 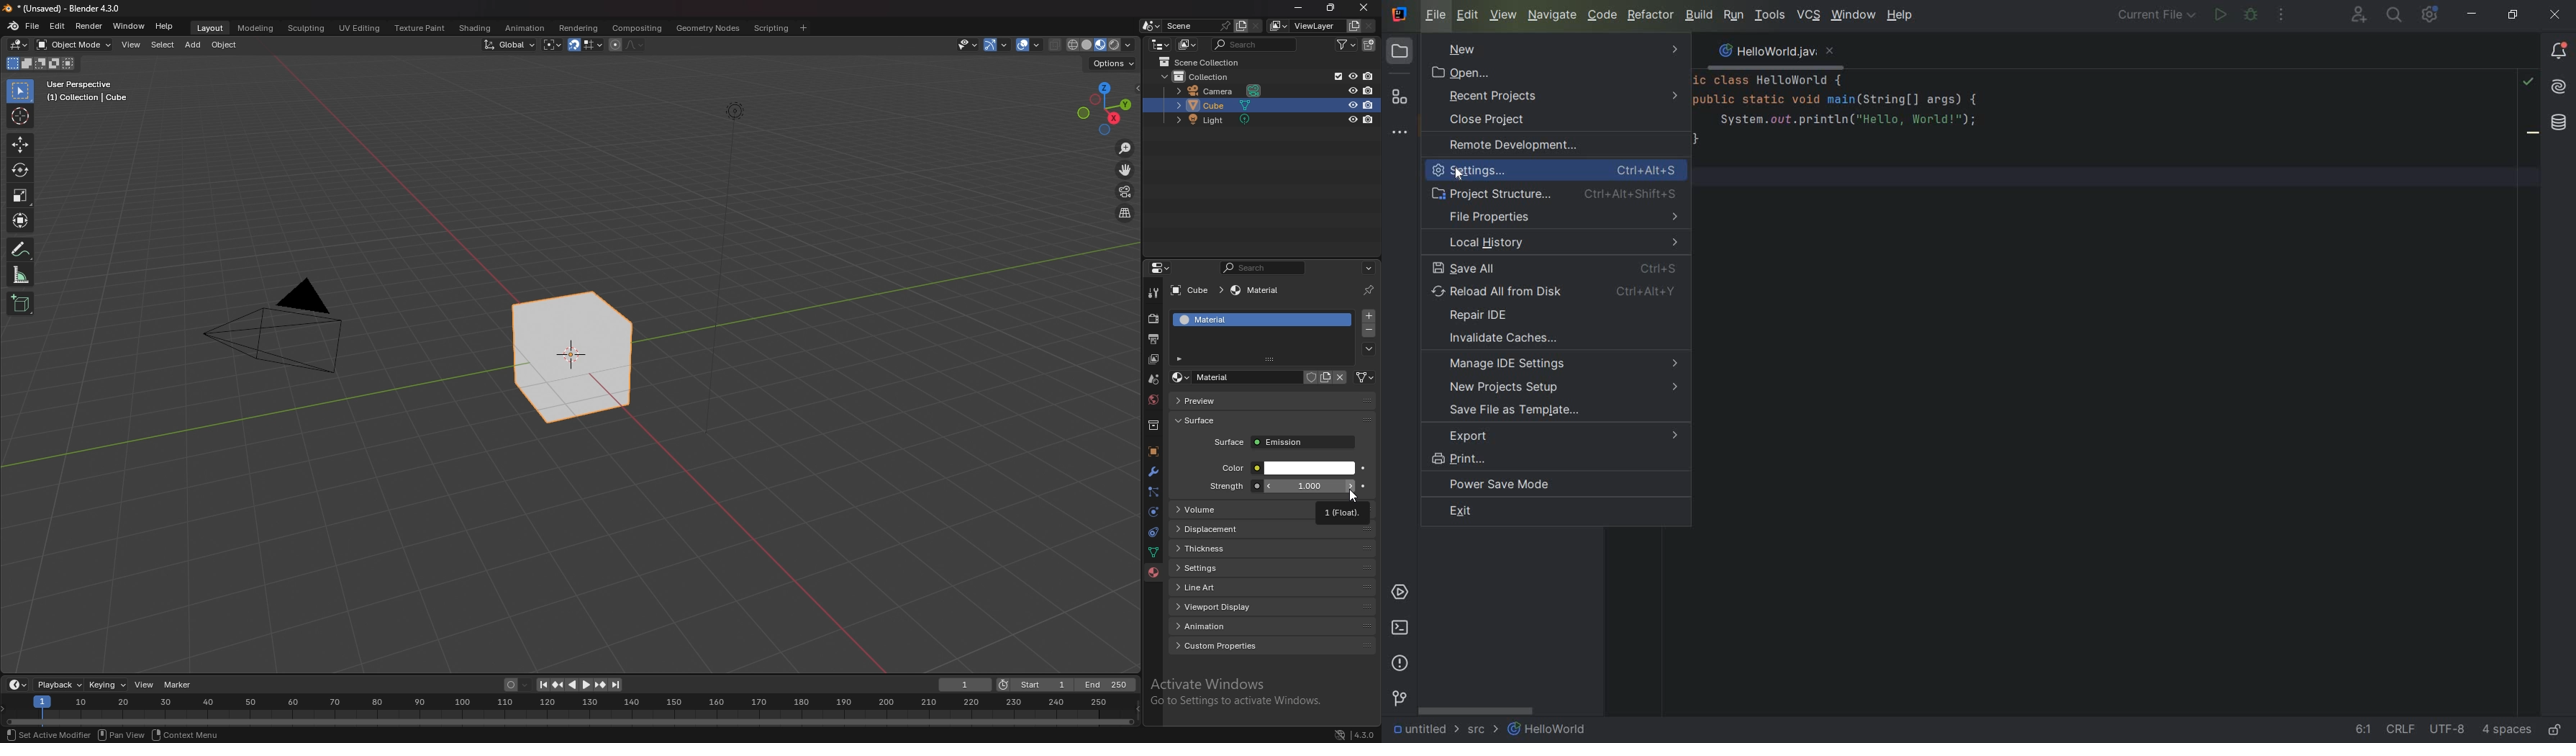 I want to click on seek, so click(x=570, y=710).